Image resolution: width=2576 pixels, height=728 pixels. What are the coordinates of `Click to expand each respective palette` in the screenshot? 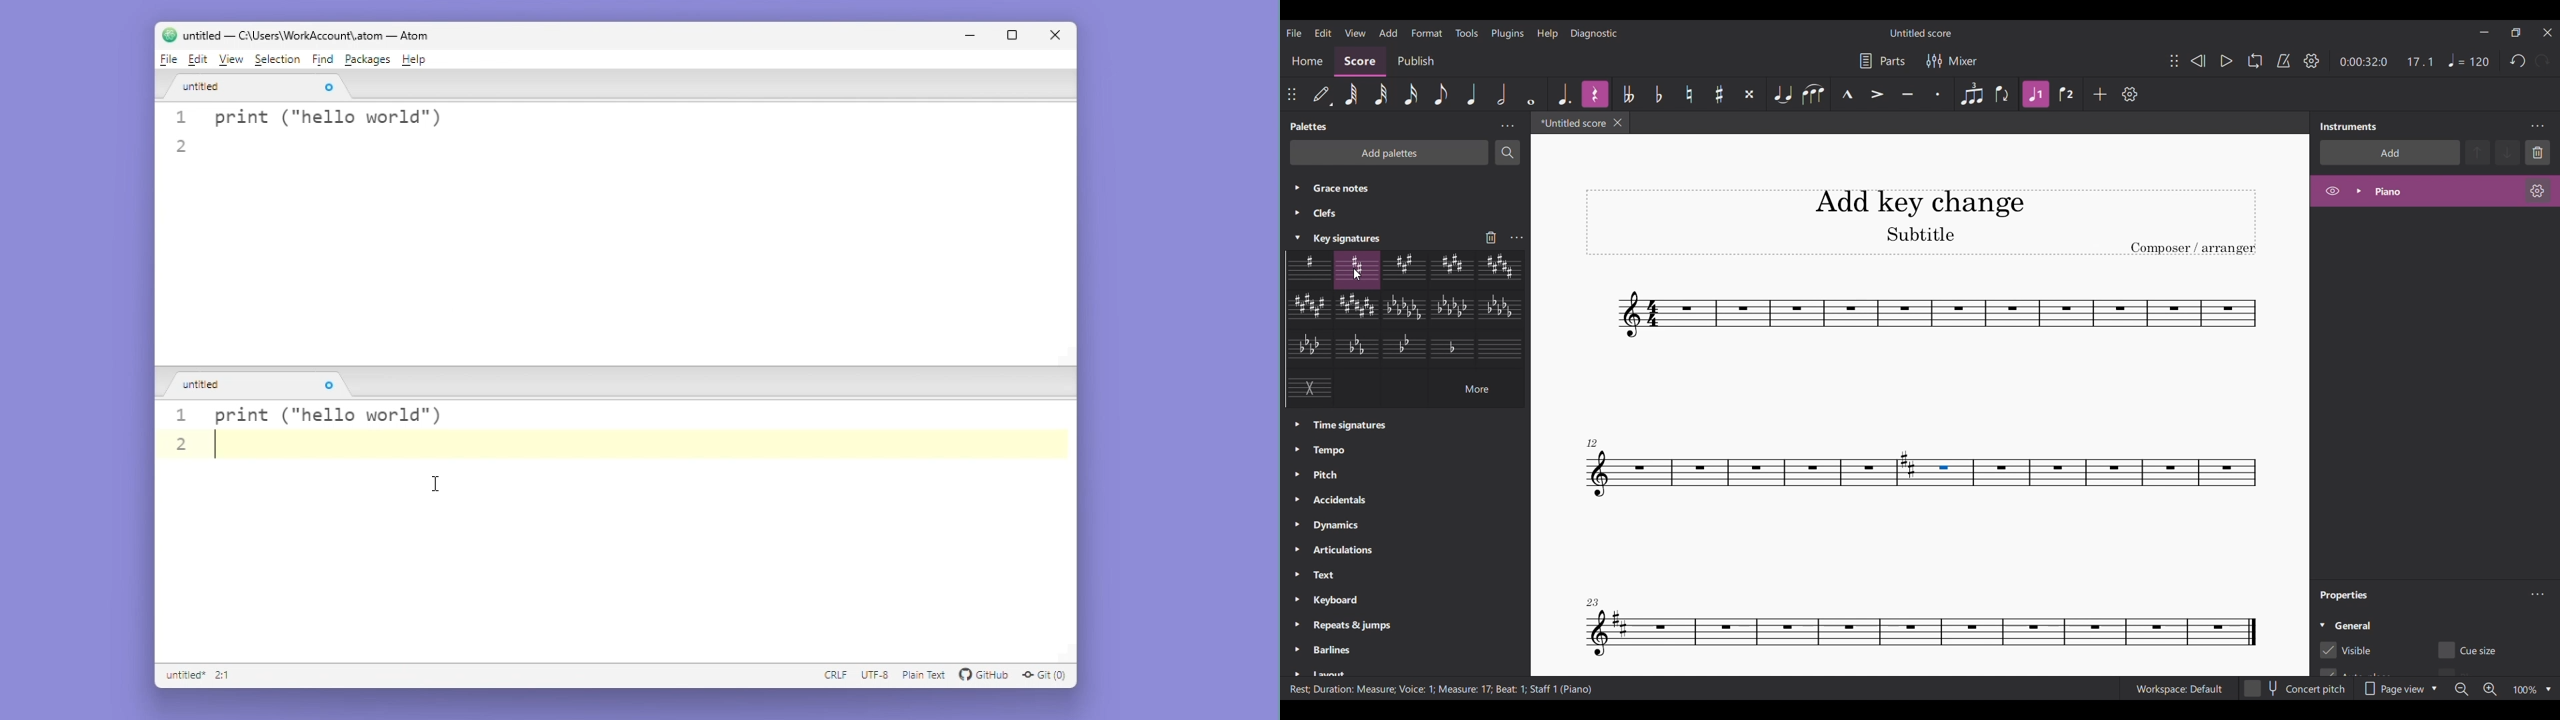 It's located at (1295, 349).